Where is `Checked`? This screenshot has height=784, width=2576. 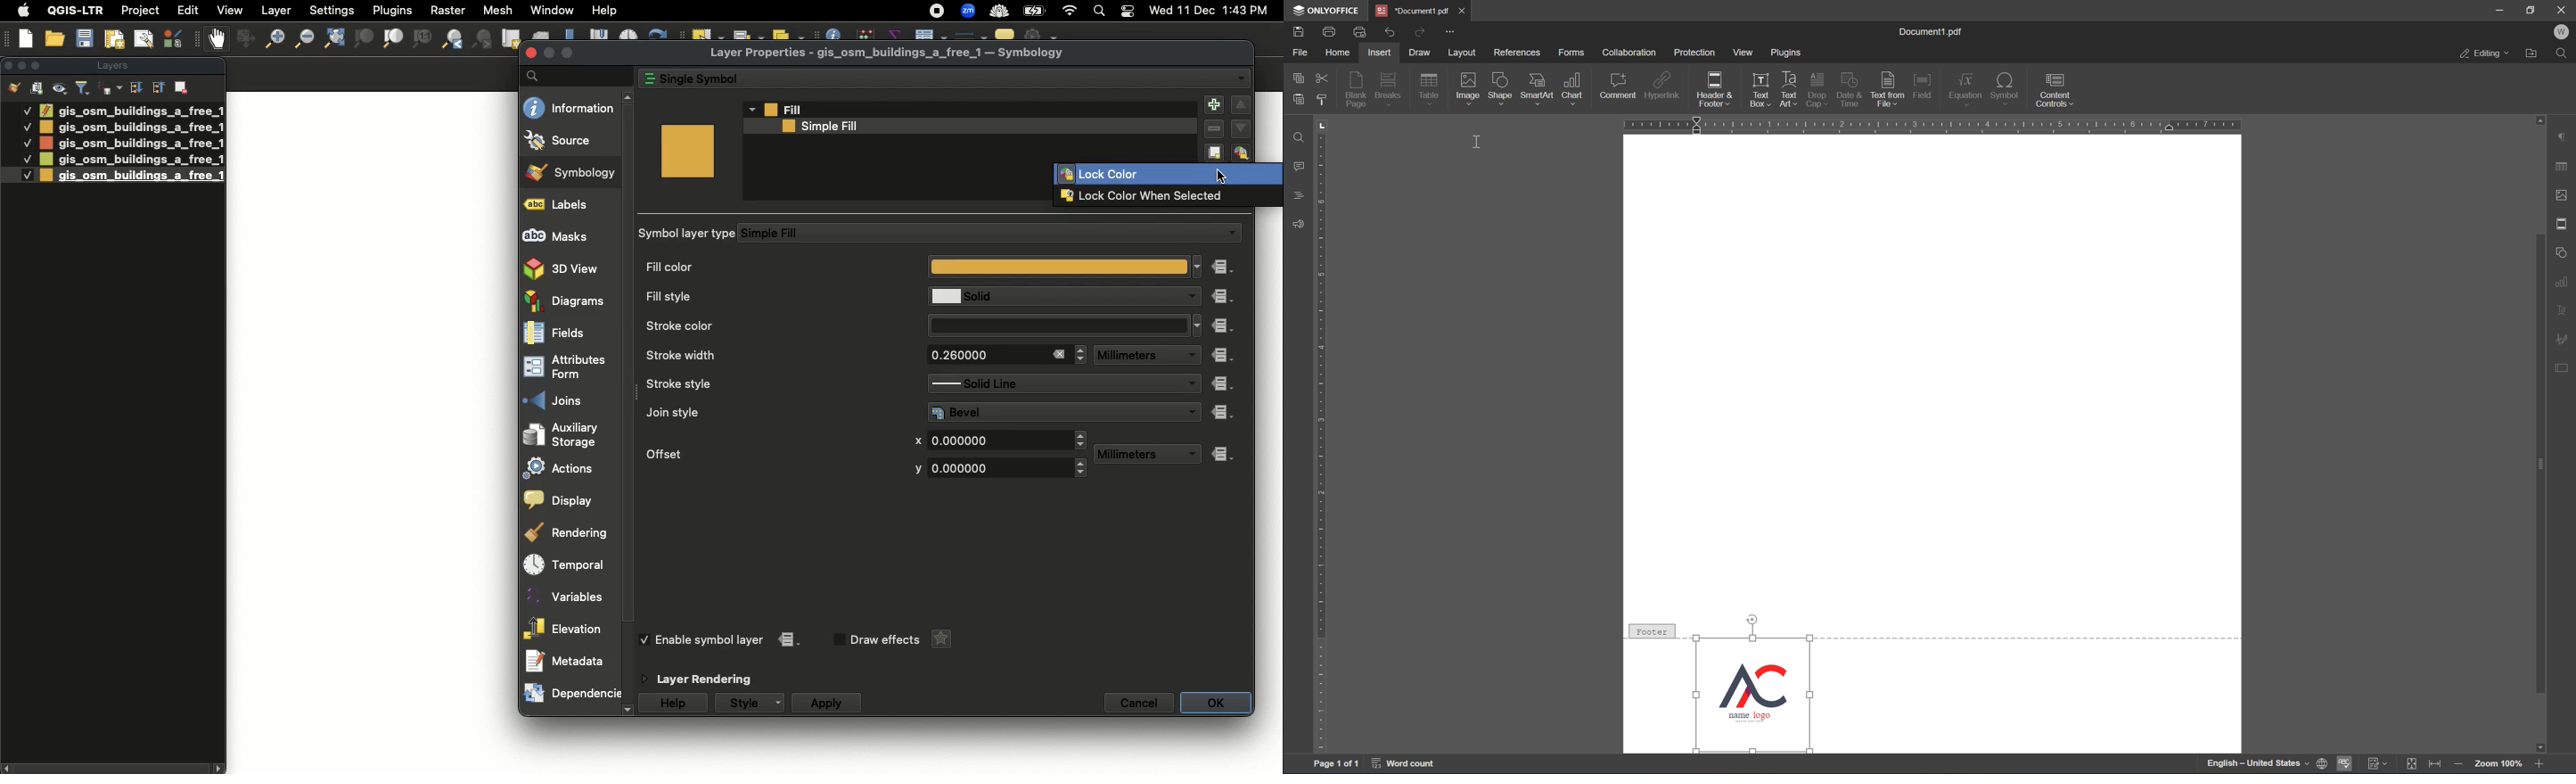
Checked is located at coordinates (18, 175).